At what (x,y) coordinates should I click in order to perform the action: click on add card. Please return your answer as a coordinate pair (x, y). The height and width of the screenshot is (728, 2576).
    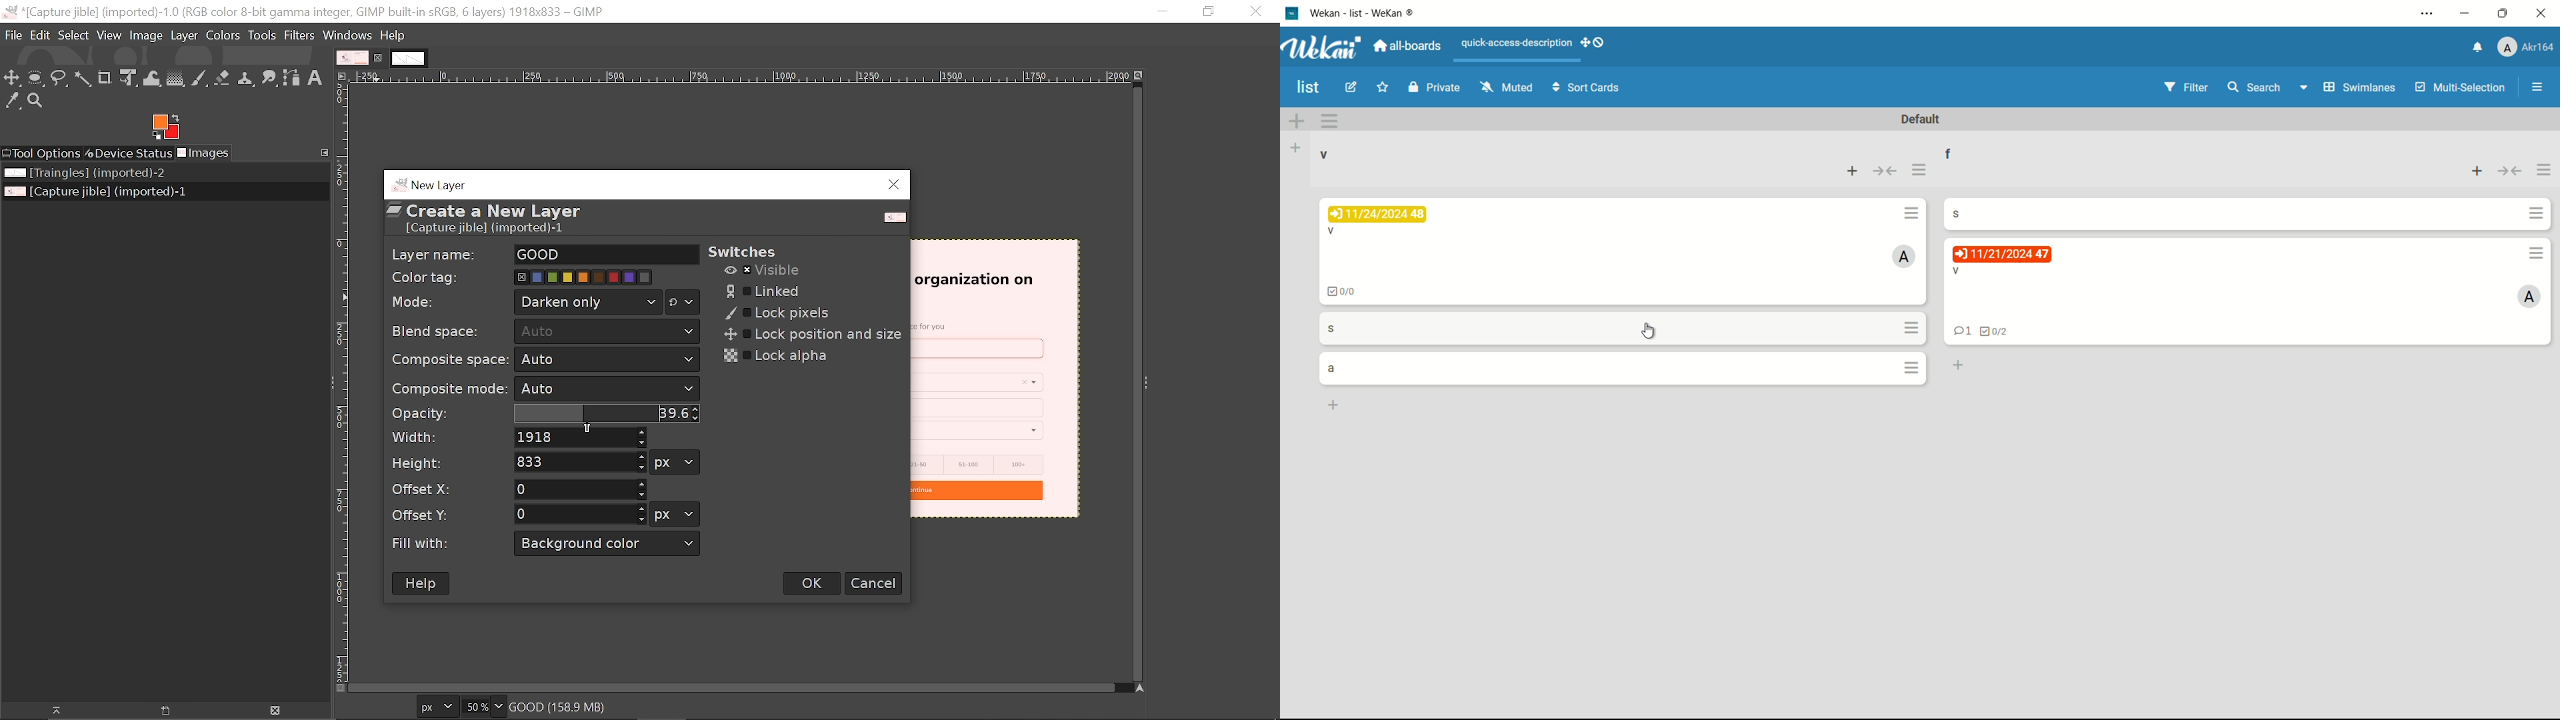
    Looking at the image, I should click on (1333, 406).